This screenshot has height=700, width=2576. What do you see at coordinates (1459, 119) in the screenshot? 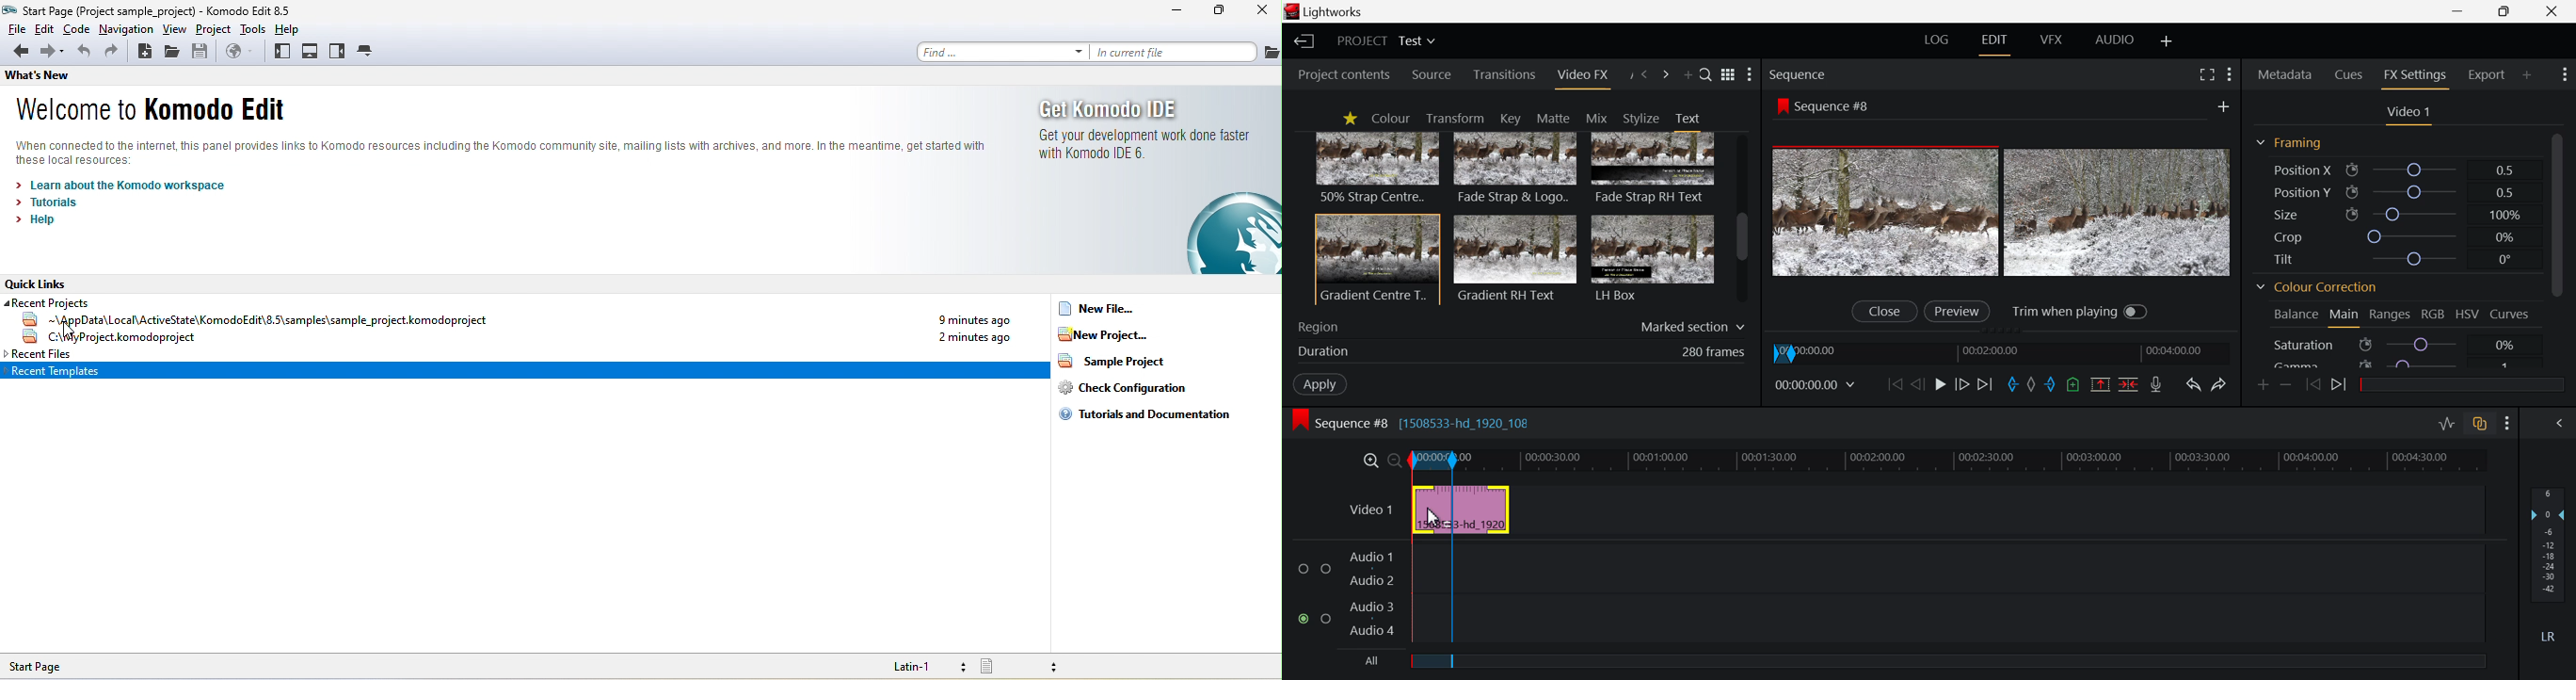
I see `Transform` at bounding box center [1459, 119].